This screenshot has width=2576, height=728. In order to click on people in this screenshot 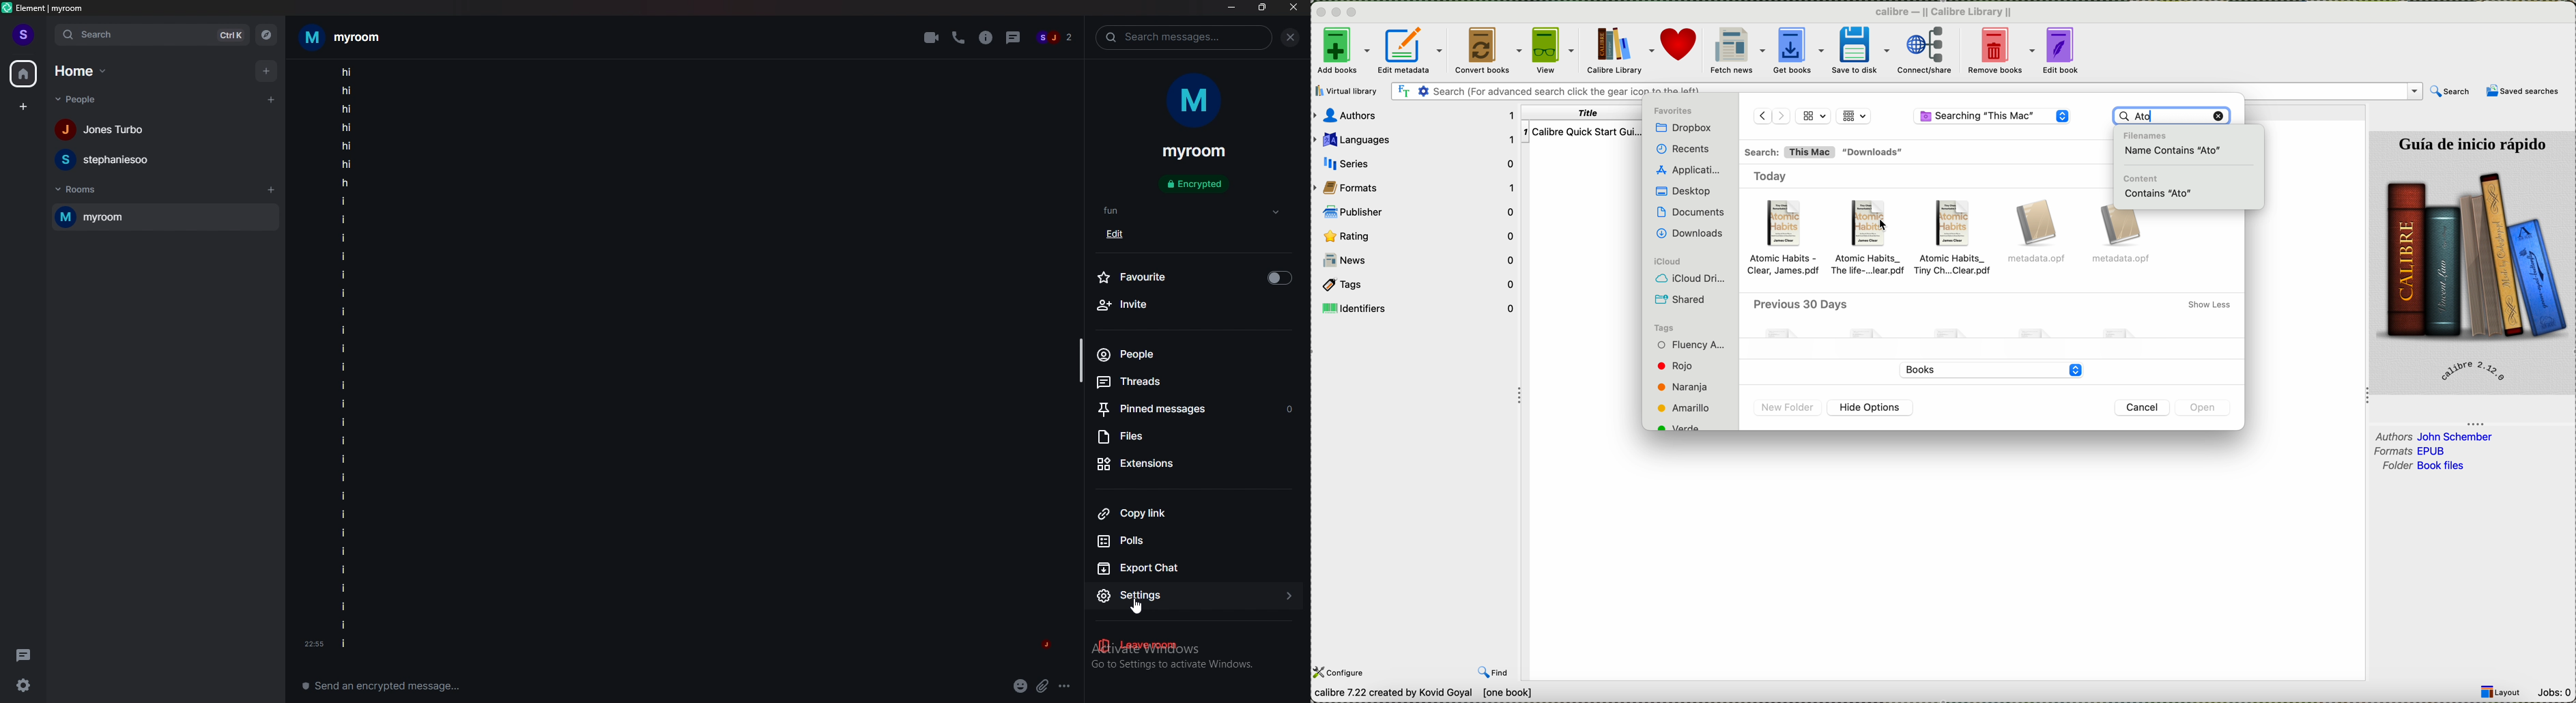, I will do `click(1185, 354)`.